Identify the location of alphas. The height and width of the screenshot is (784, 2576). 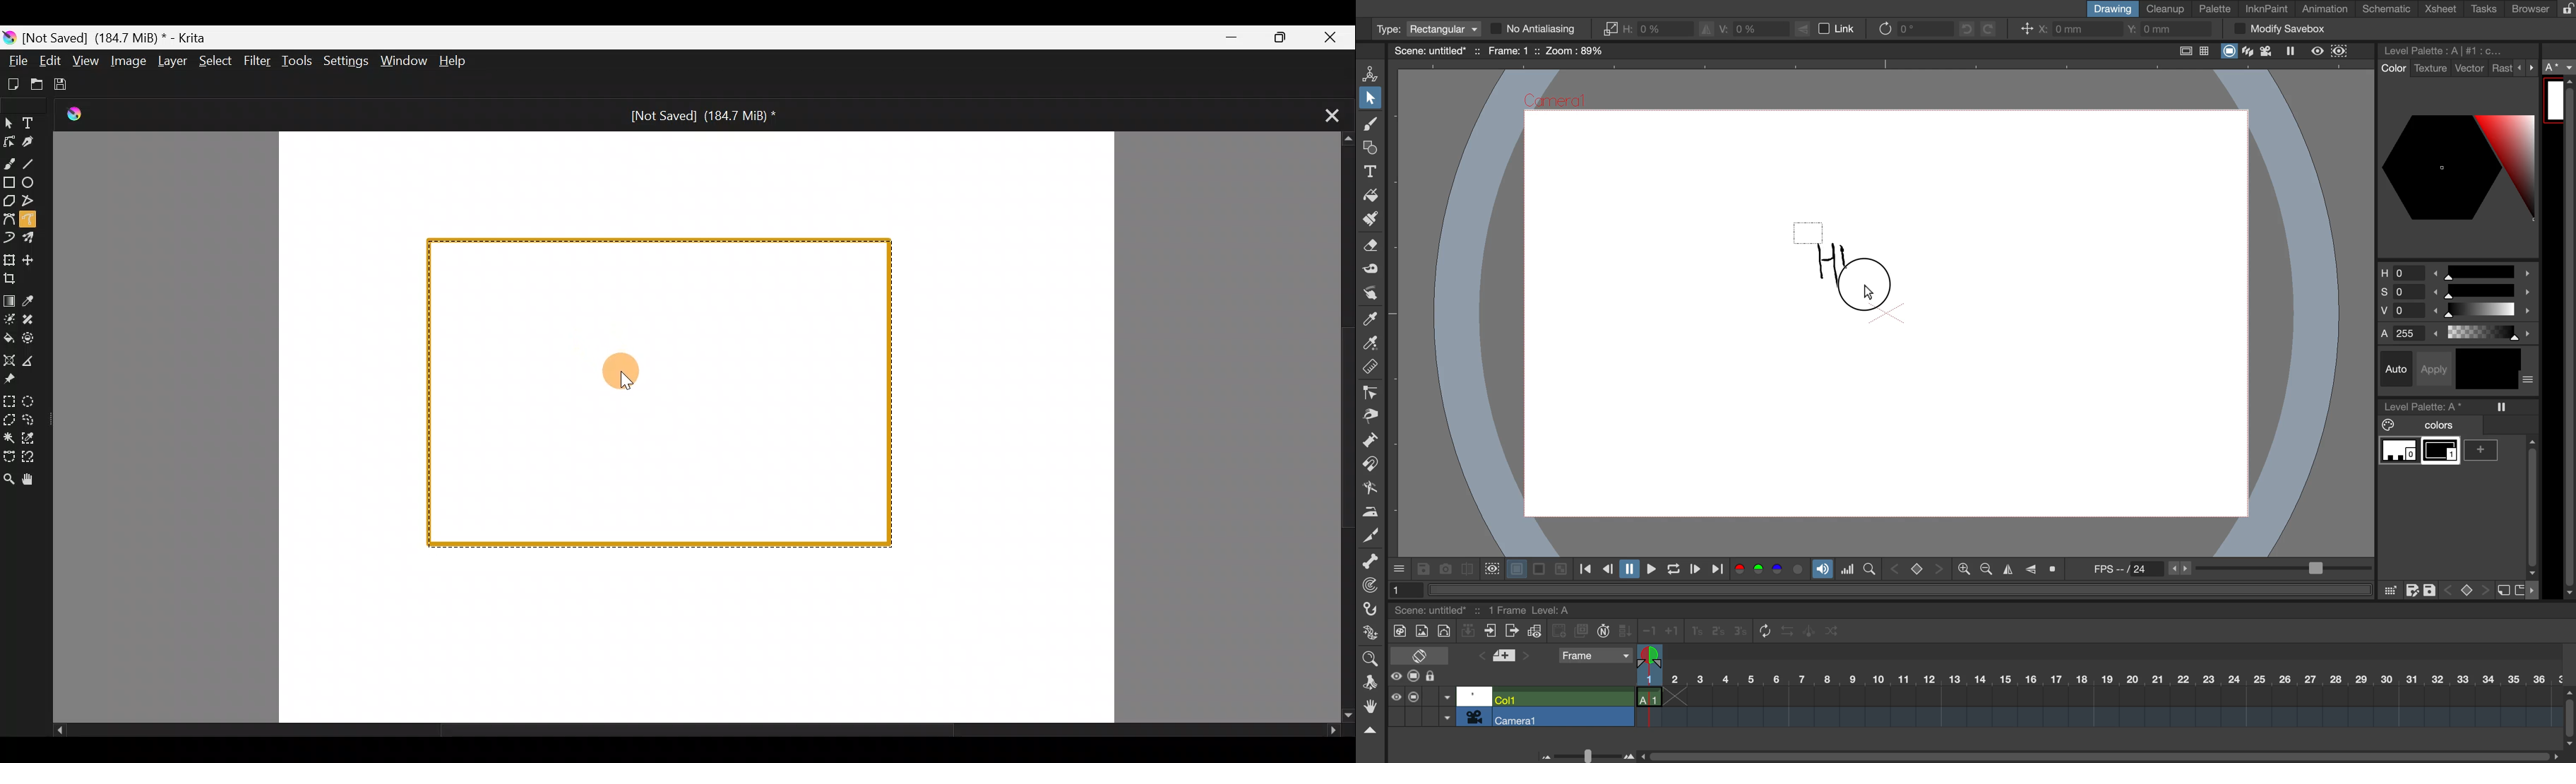
(2459, 333).